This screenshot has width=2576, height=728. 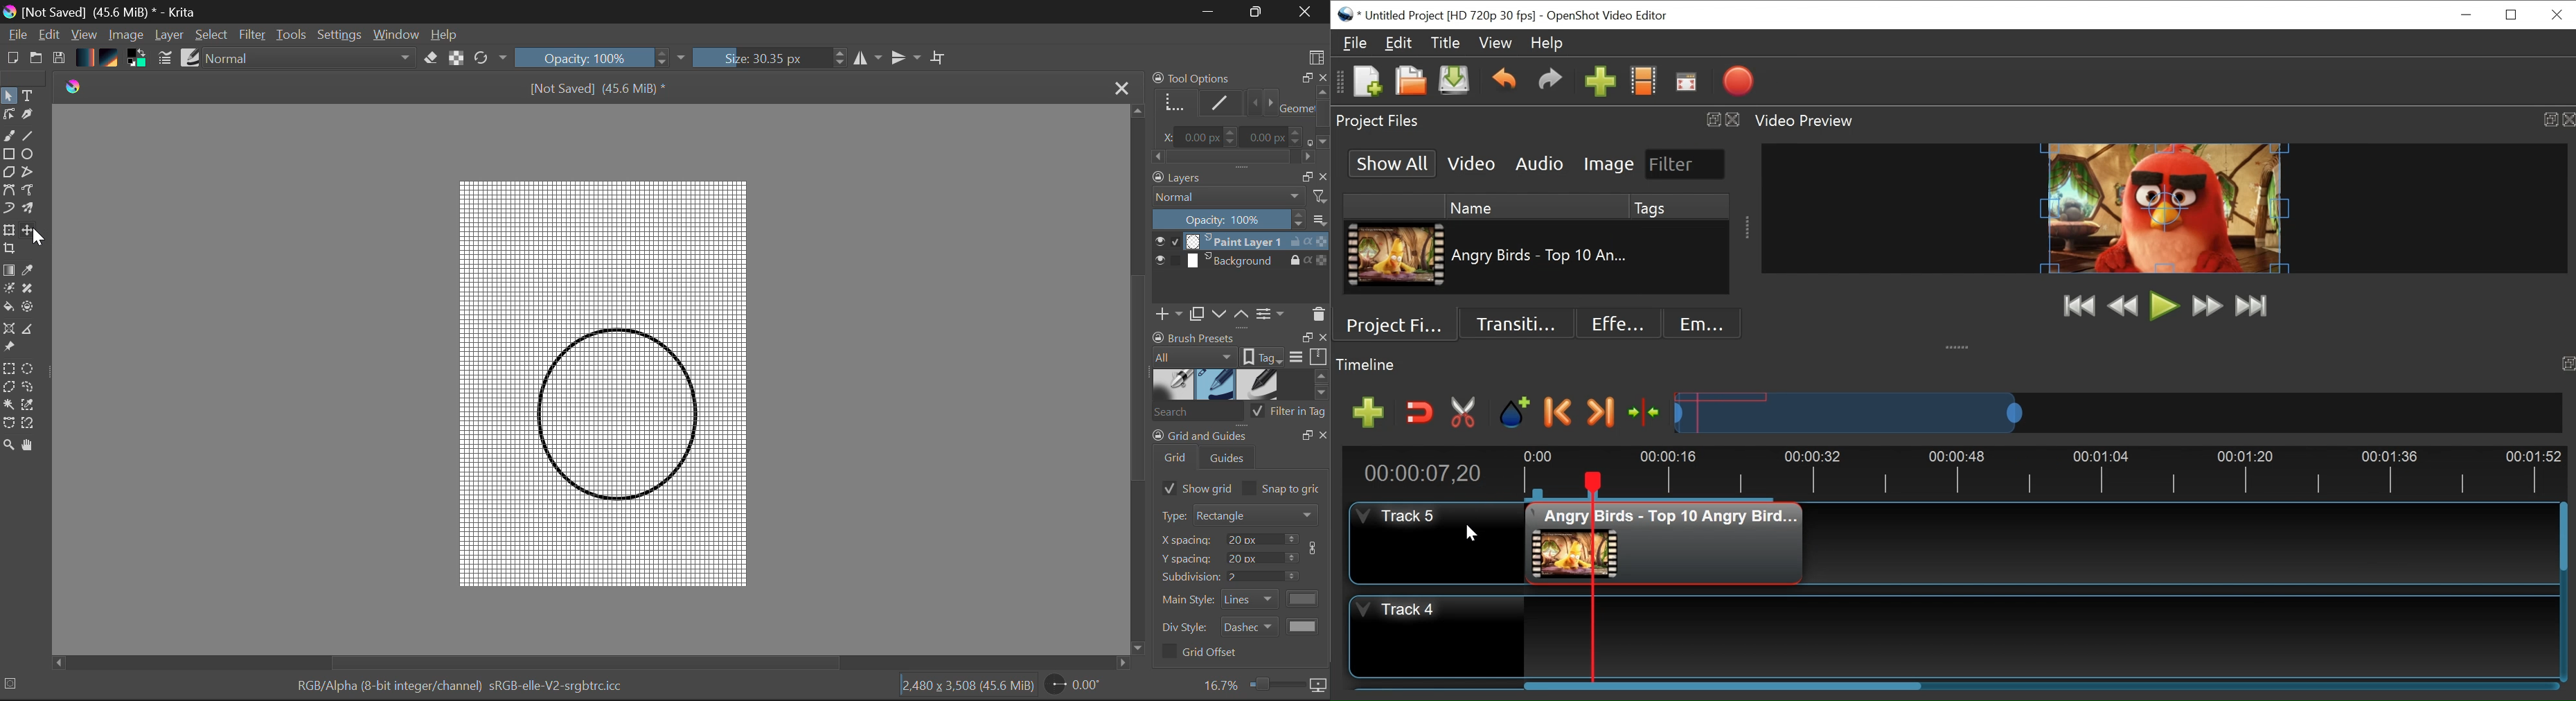 What do you see at coordinates (1438, 637) in the screenshot?
I see `Track Header` at bounding box center [1438, 637].